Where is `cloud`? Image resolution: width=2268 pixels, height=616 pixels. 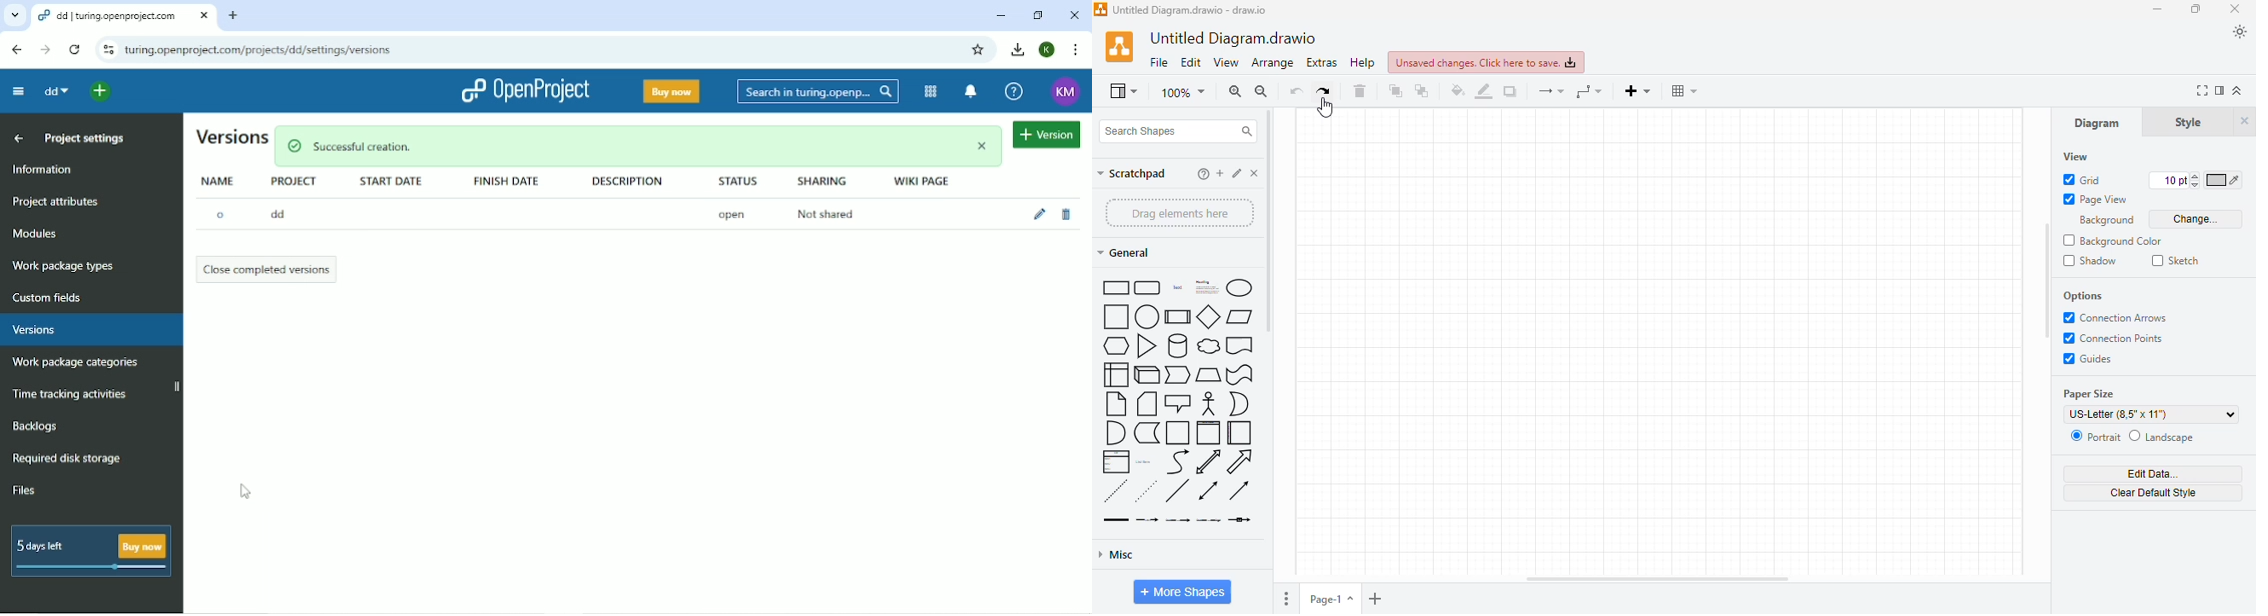 cloud is located at coordinates (1208, 346).